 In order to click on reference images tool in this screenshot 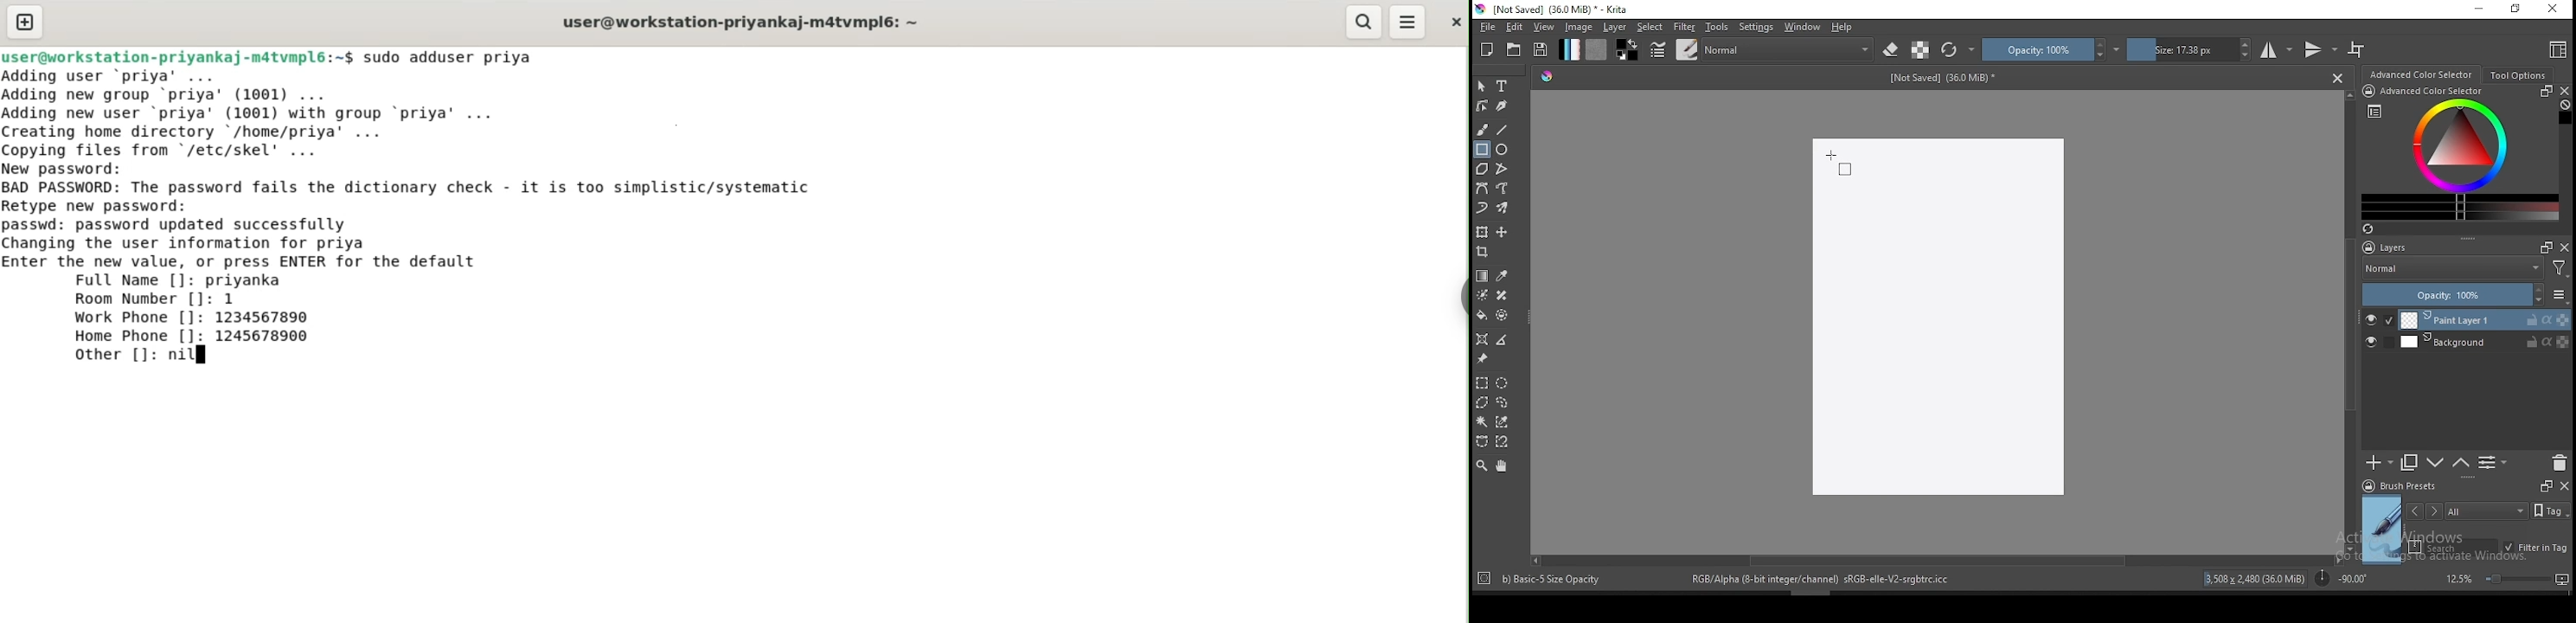, I will do `click(1481, 359)`.